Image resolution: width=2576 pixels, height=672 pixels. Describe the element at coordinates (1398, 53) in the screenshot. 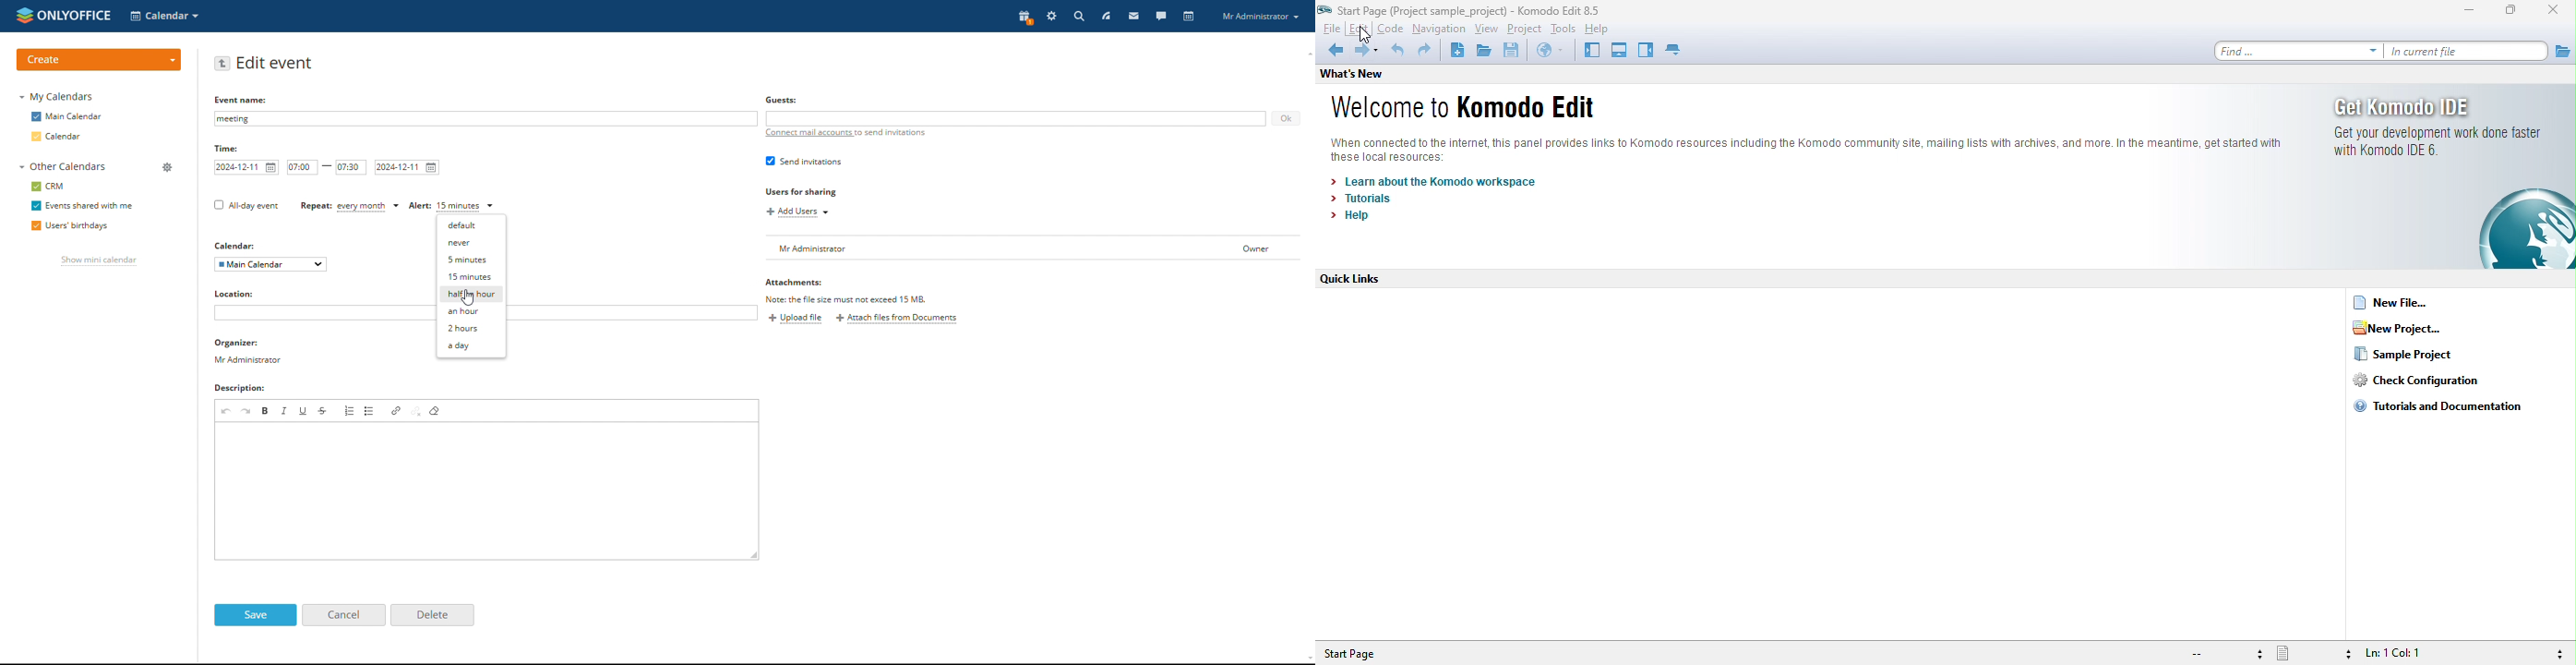

I see `undo` at that location.